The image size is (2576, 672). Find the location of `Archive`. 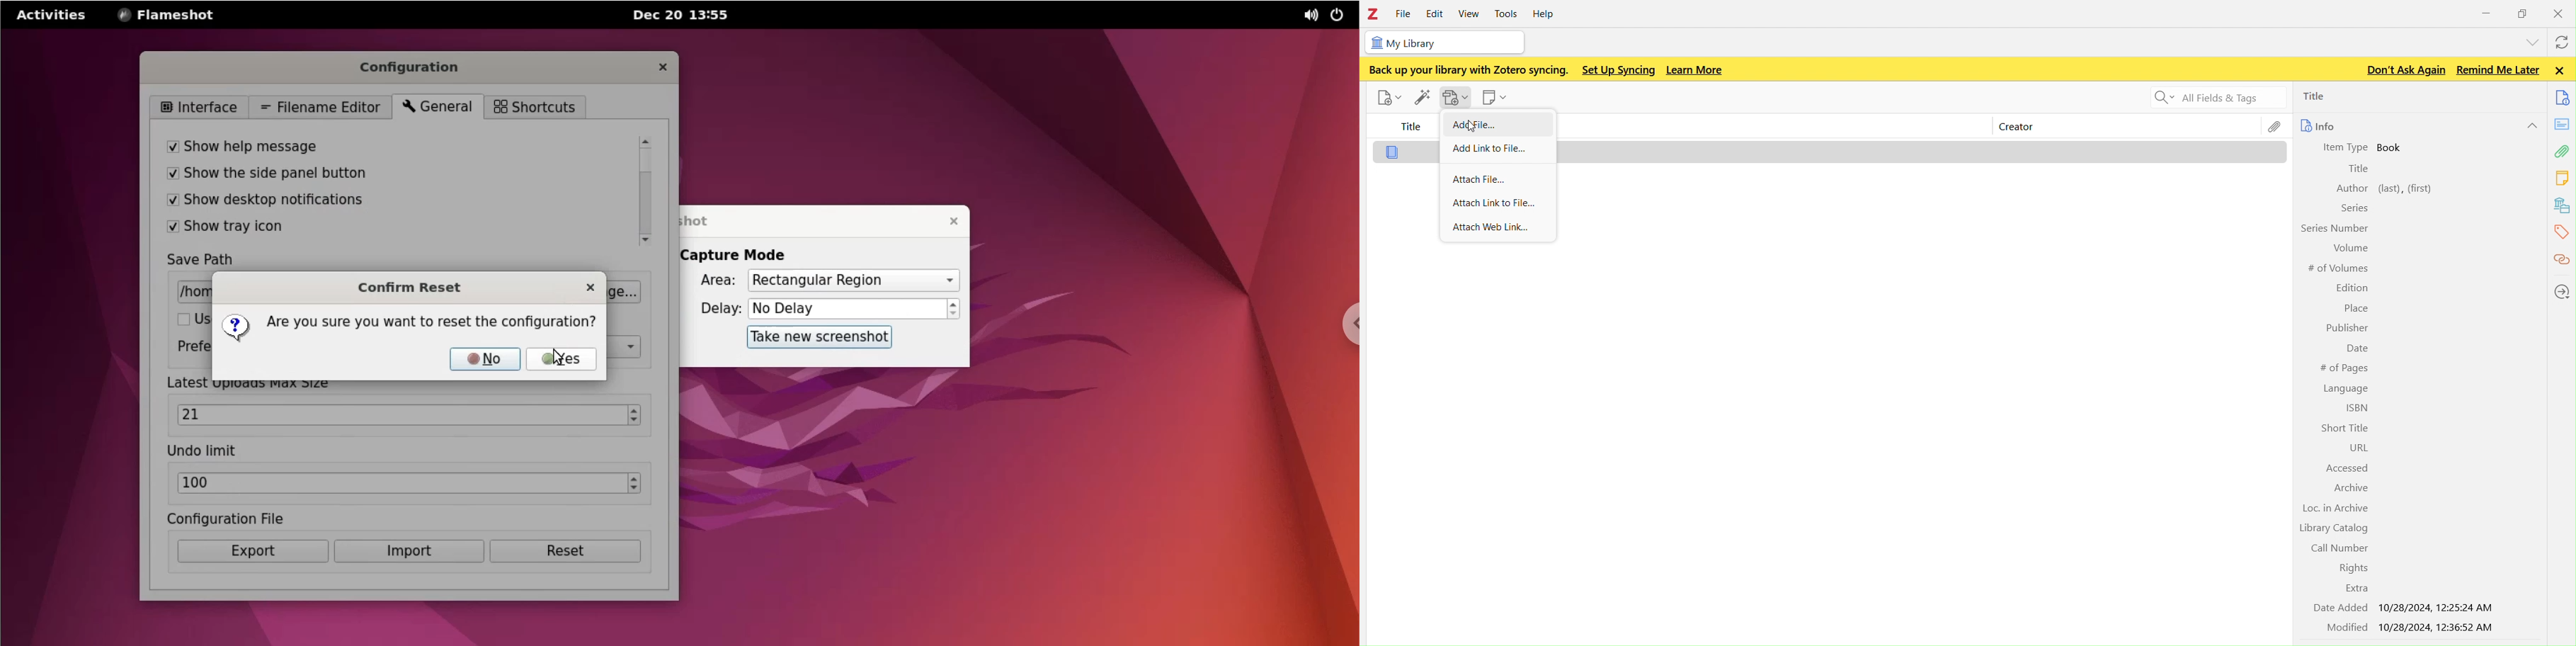

Archive is located at coordinates (2352, 487).